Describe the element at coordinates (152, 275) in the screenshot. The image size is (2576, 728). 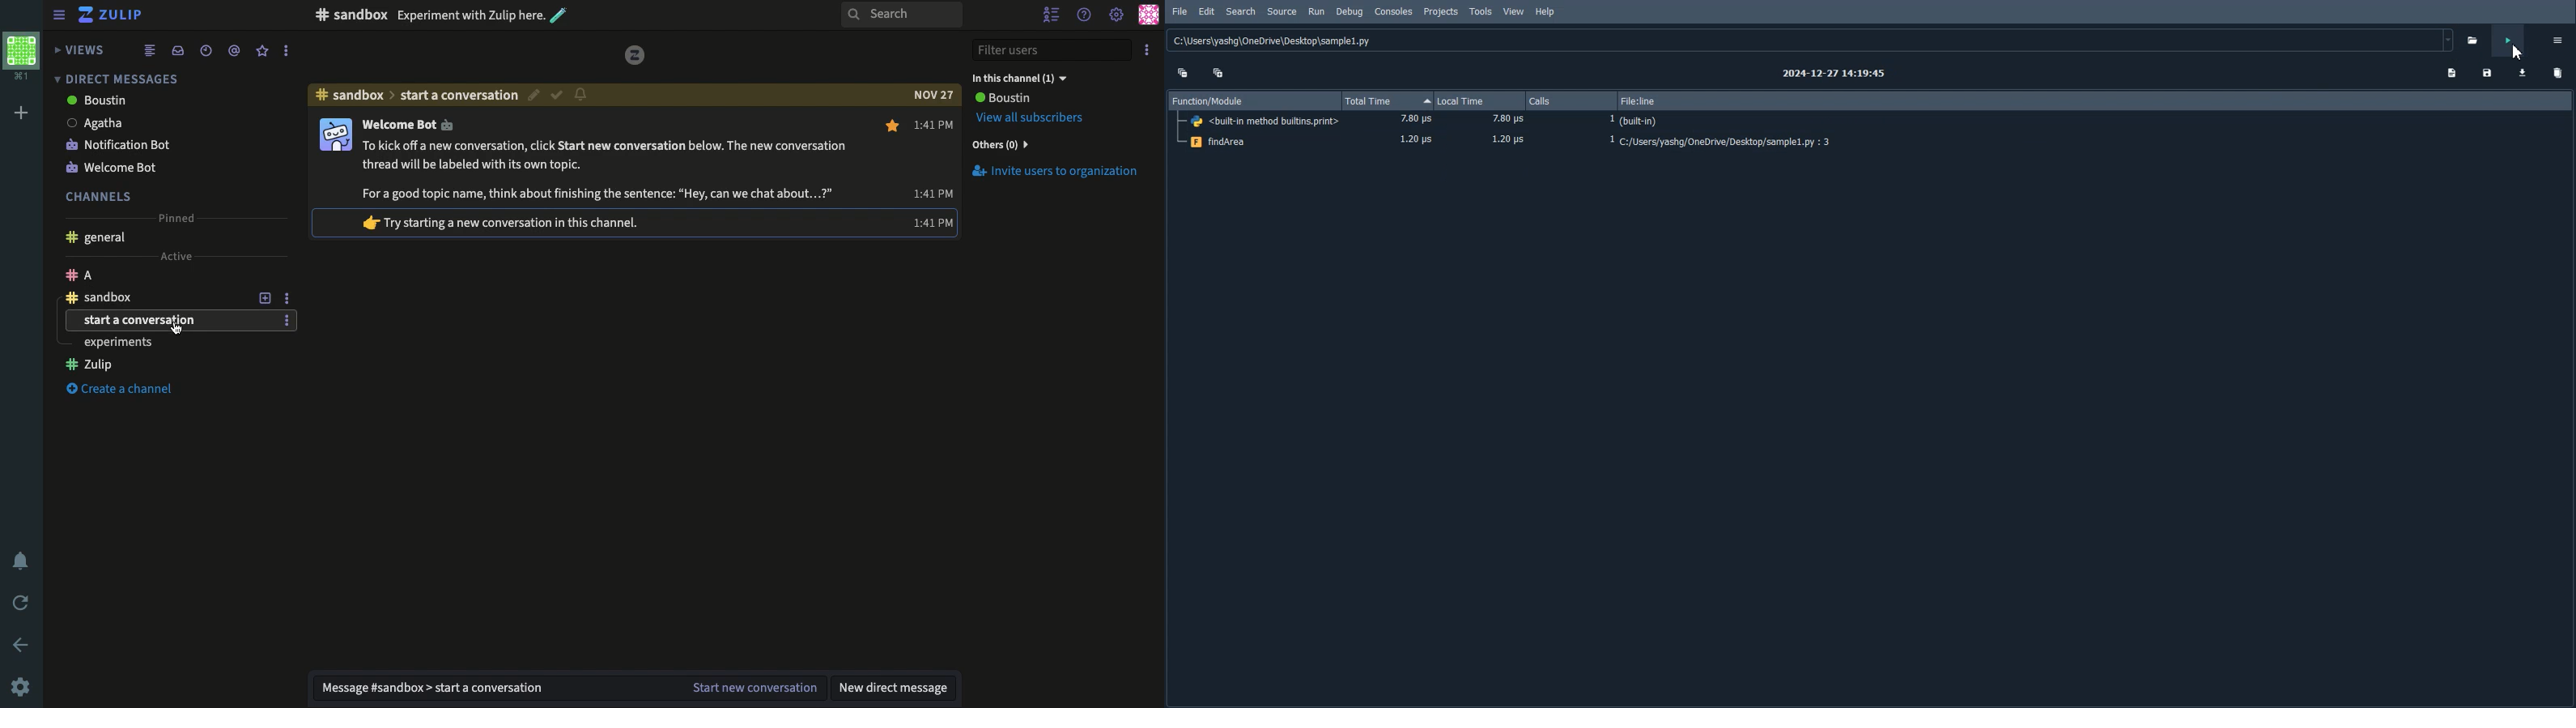
I see `Channel A` at that location.